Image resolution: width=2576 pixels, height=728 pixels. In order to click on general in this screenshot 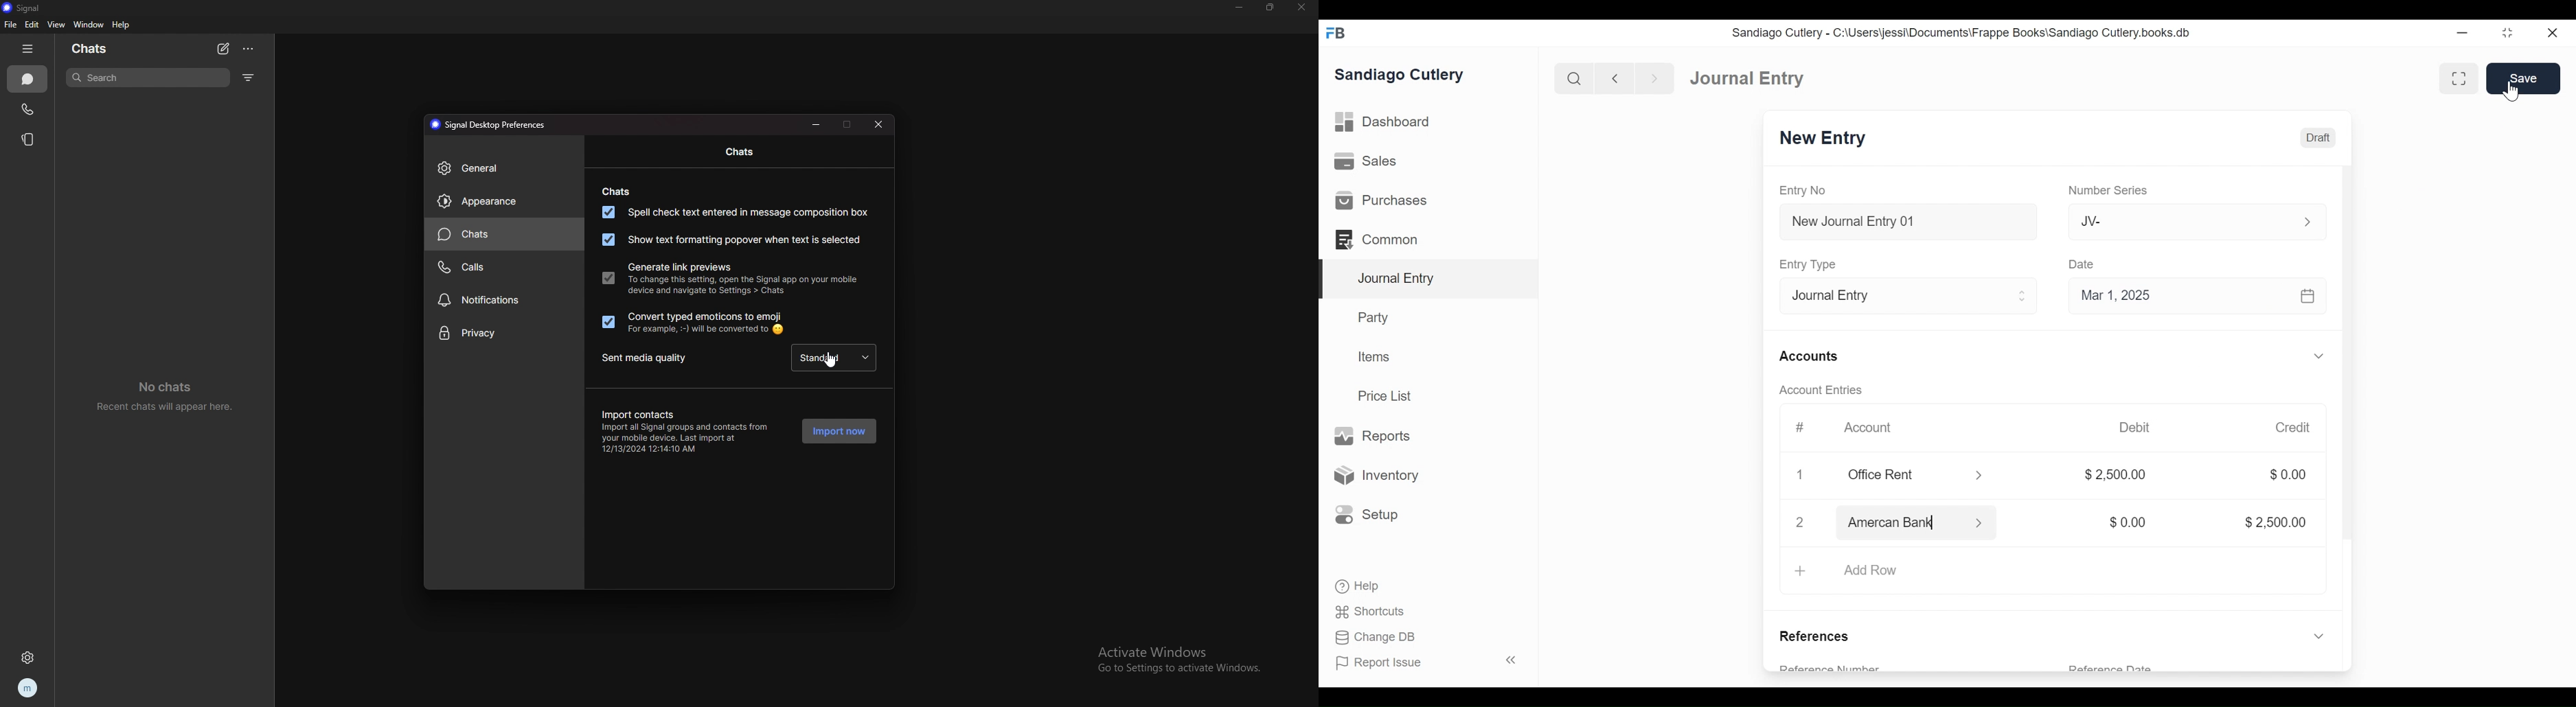, I will do `click(504, 167)`.